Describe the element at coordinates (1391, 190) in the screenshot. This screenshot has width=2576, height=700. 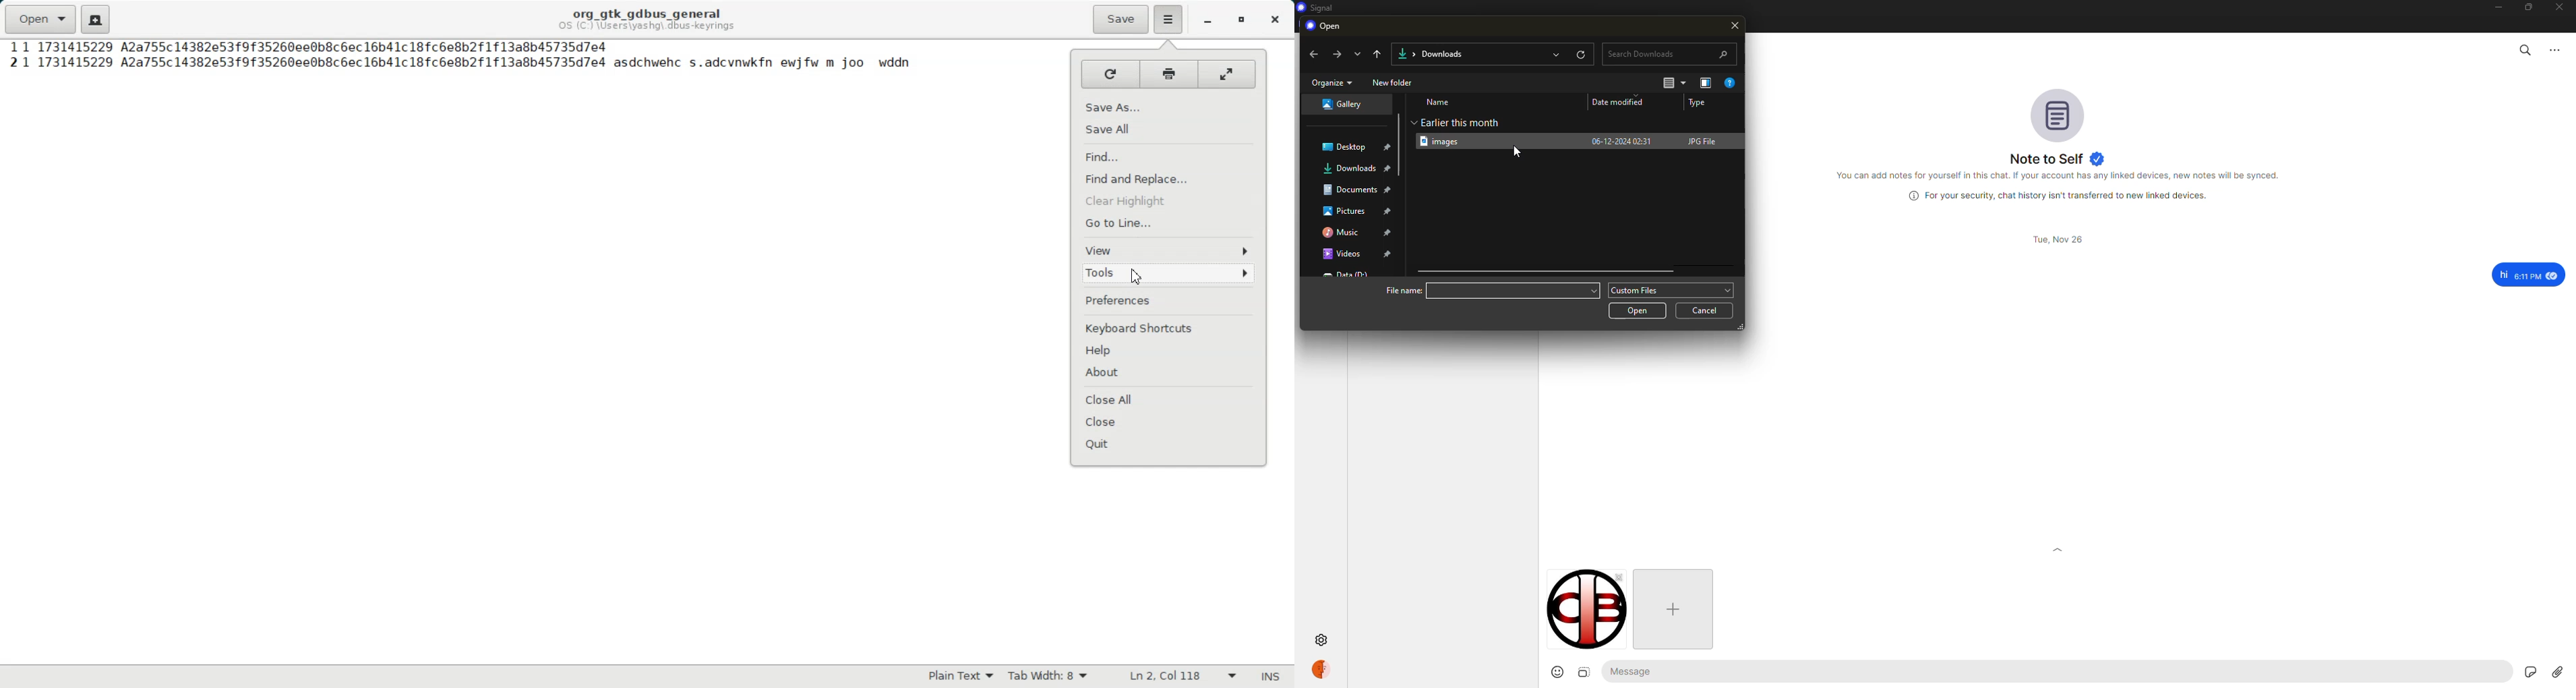
I see `pin` at that location.